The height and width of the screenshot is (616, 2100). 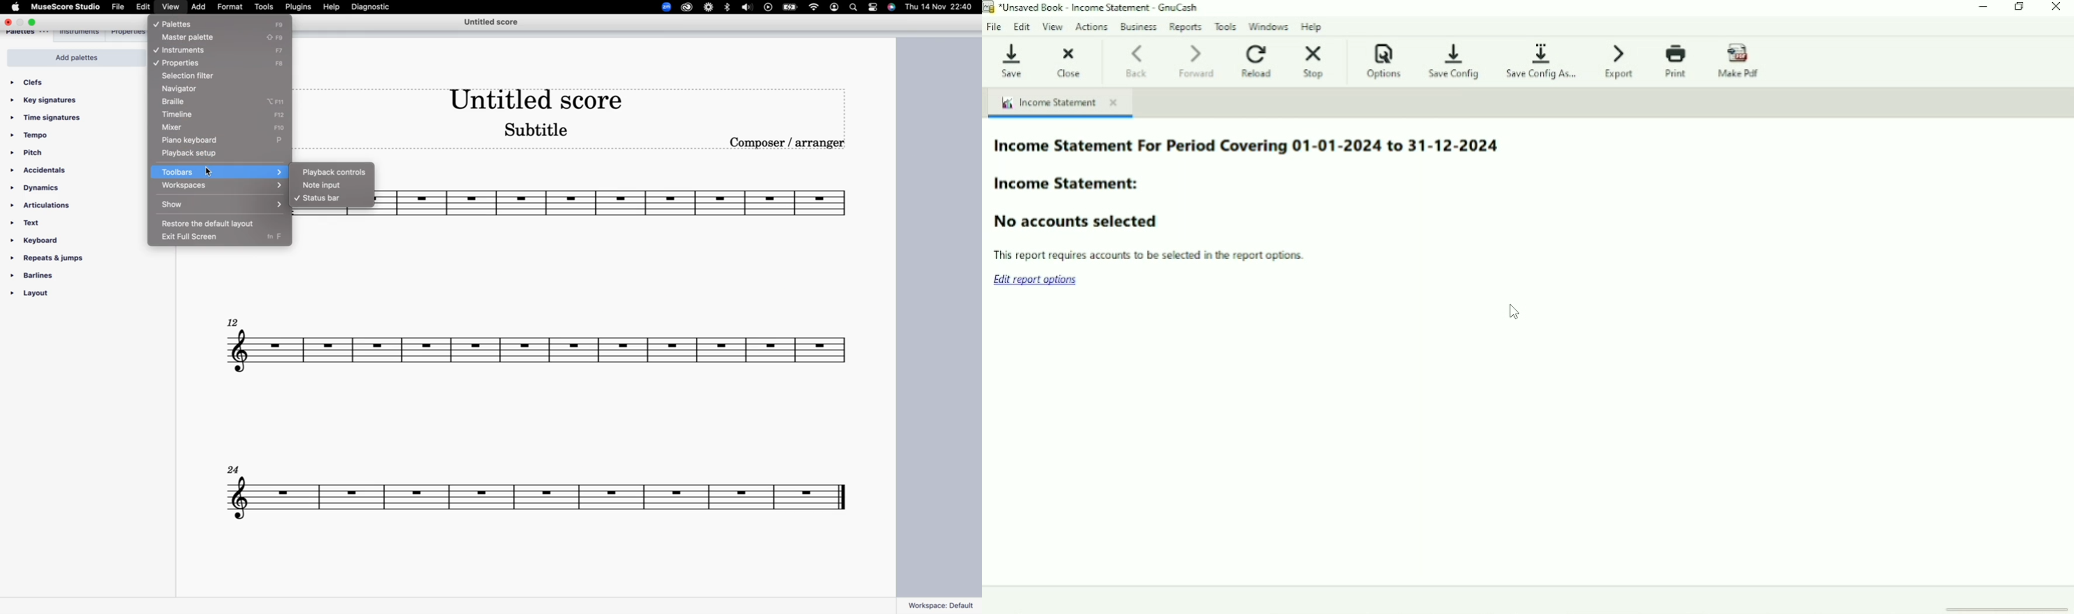 I want to click on Business, so click(x=1138, y=26).